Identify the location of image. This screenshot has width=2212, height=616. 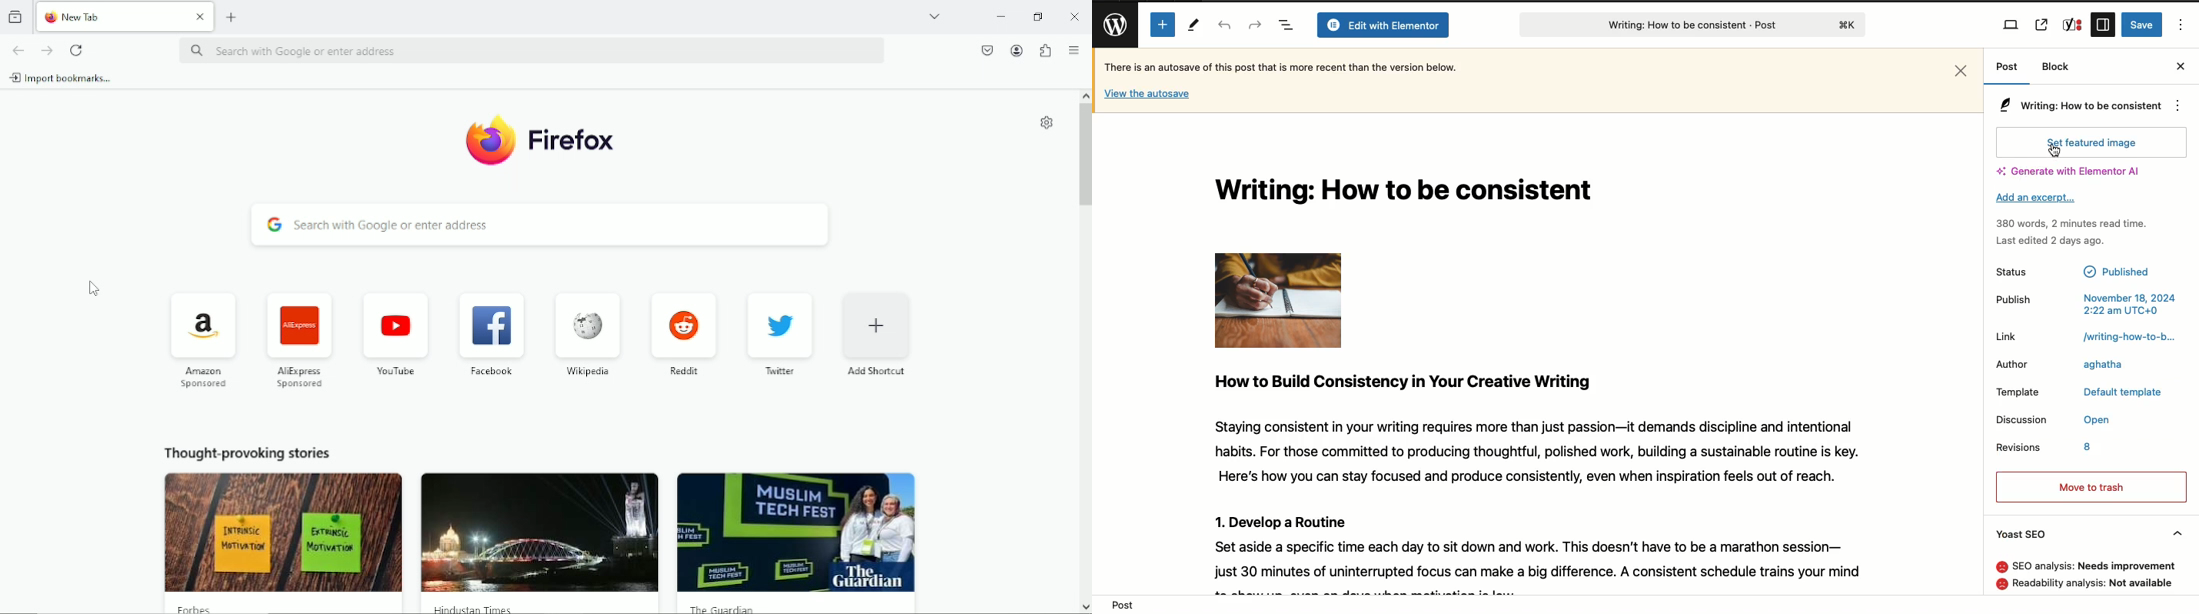
(539, 533).